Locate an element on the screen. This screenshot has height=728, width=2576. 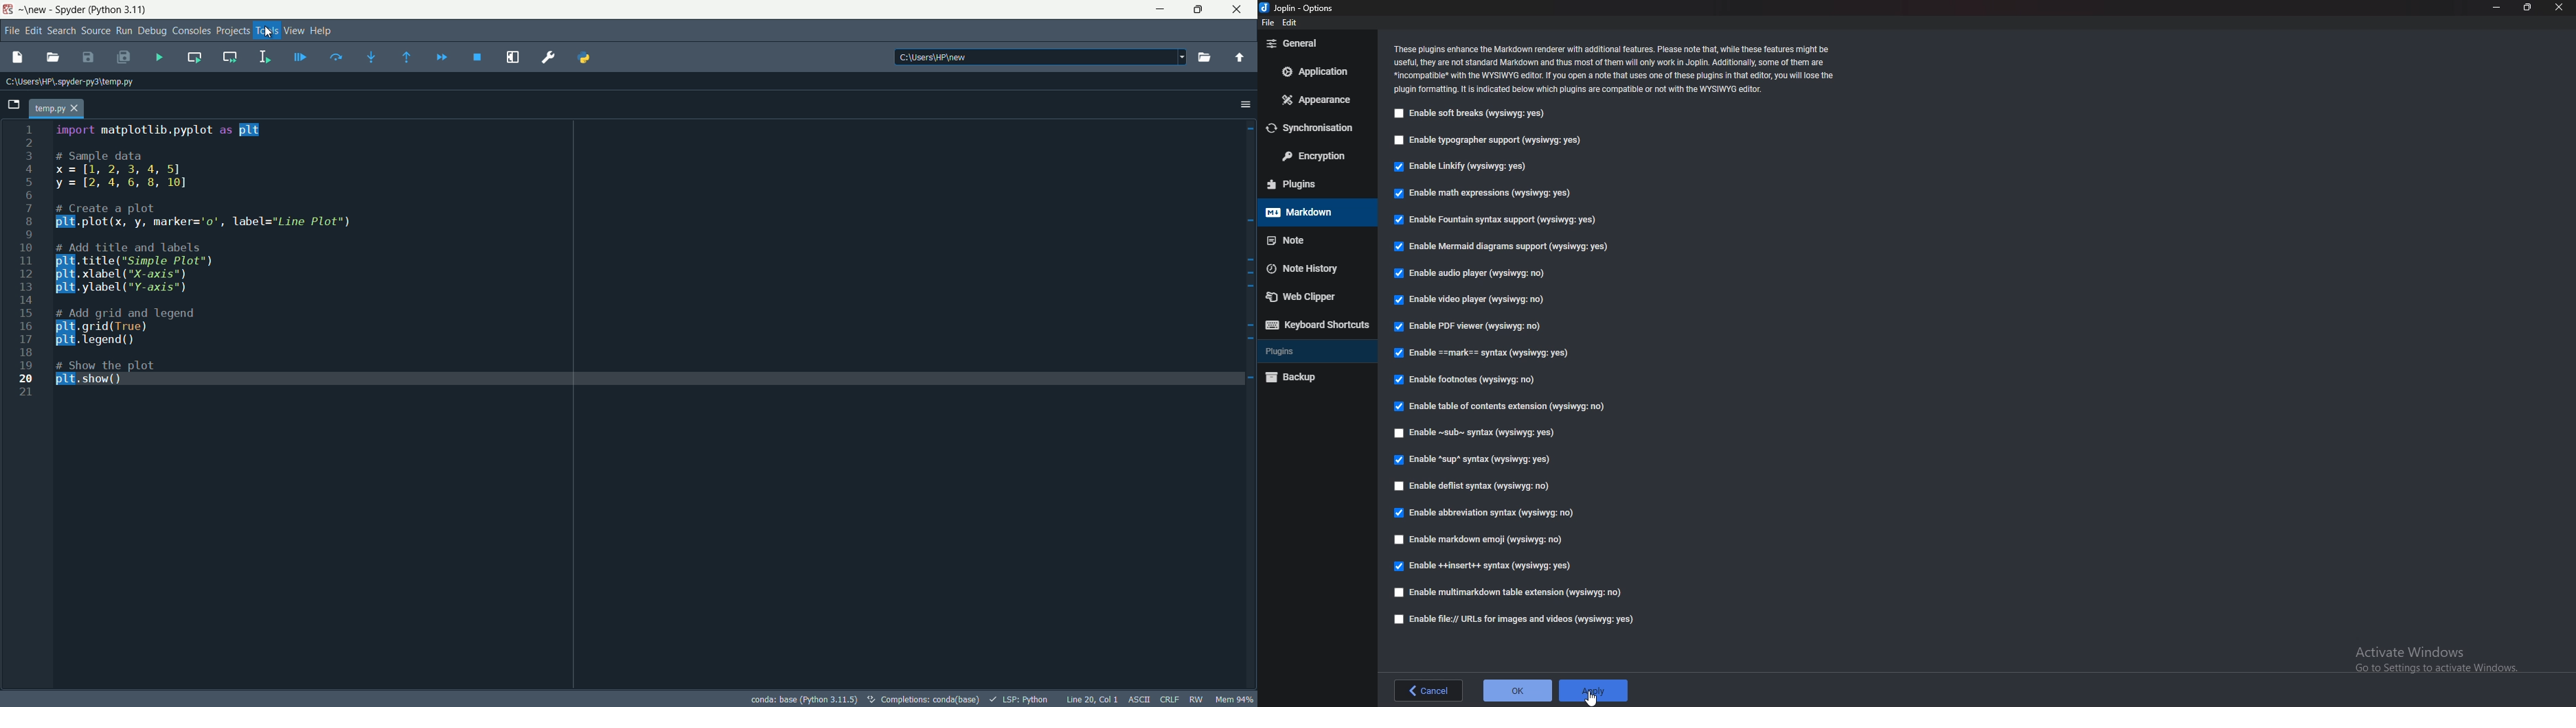
file is located at coordinates (1269, 23).